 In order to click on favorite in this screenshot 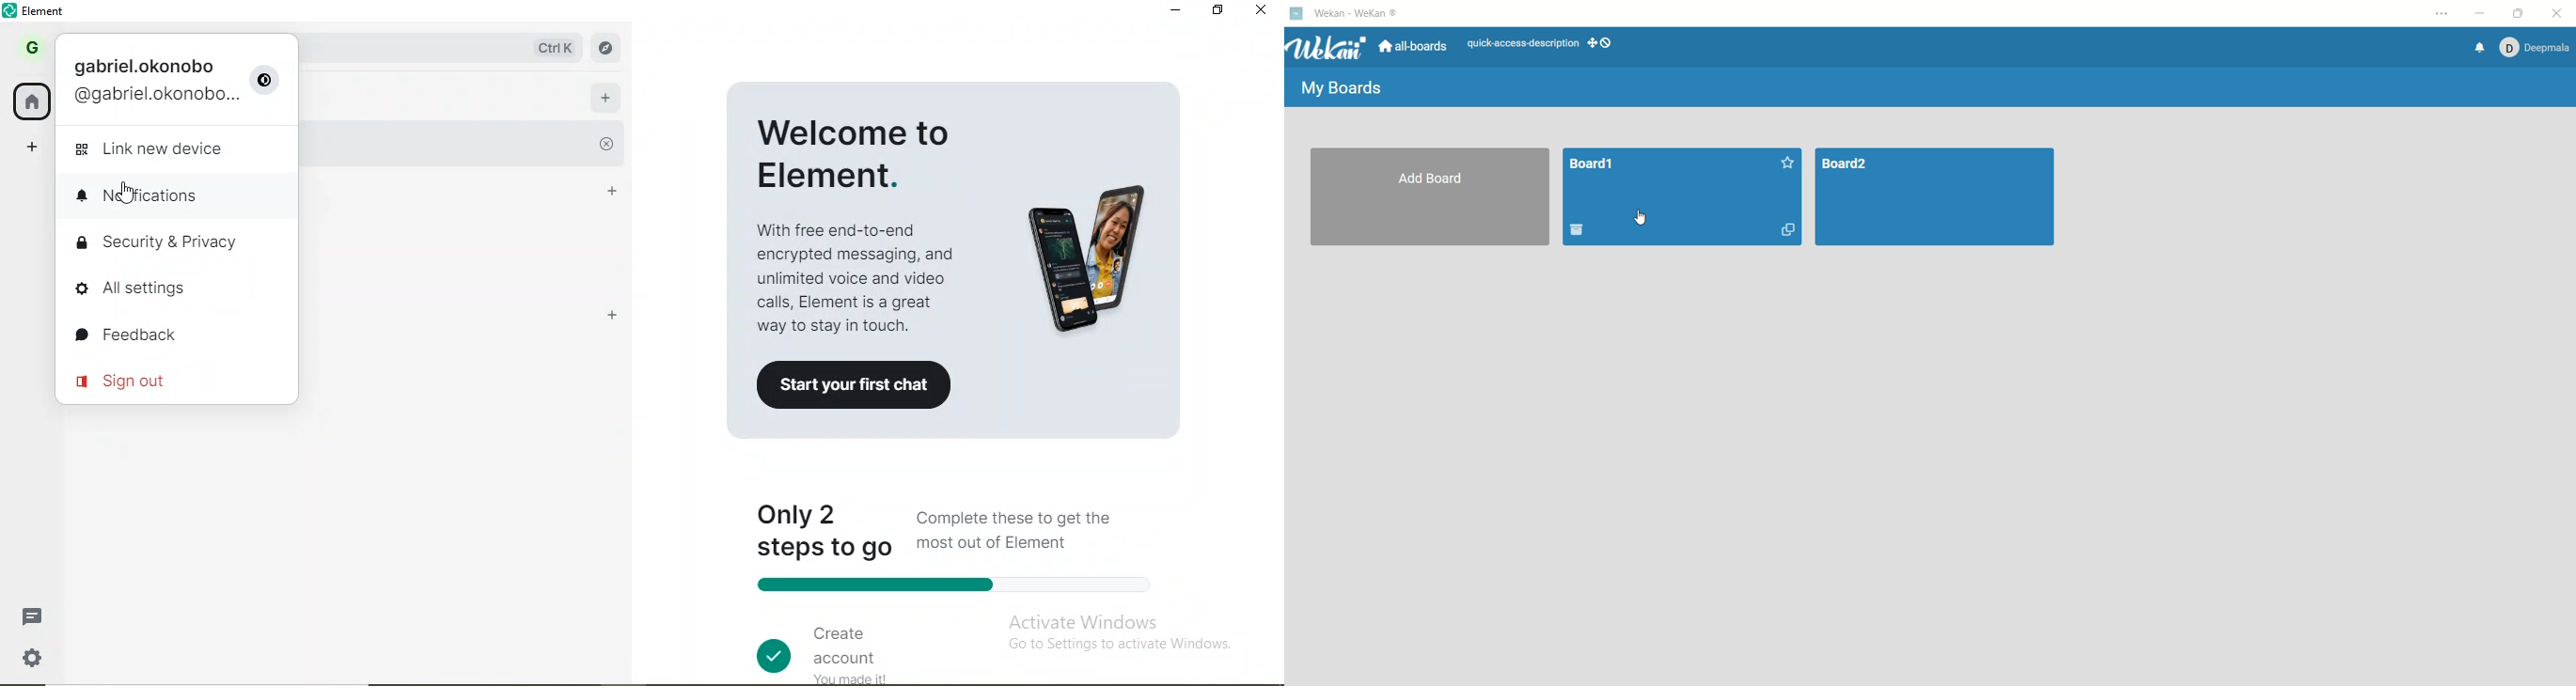, I will do `click(1784, 161)`.